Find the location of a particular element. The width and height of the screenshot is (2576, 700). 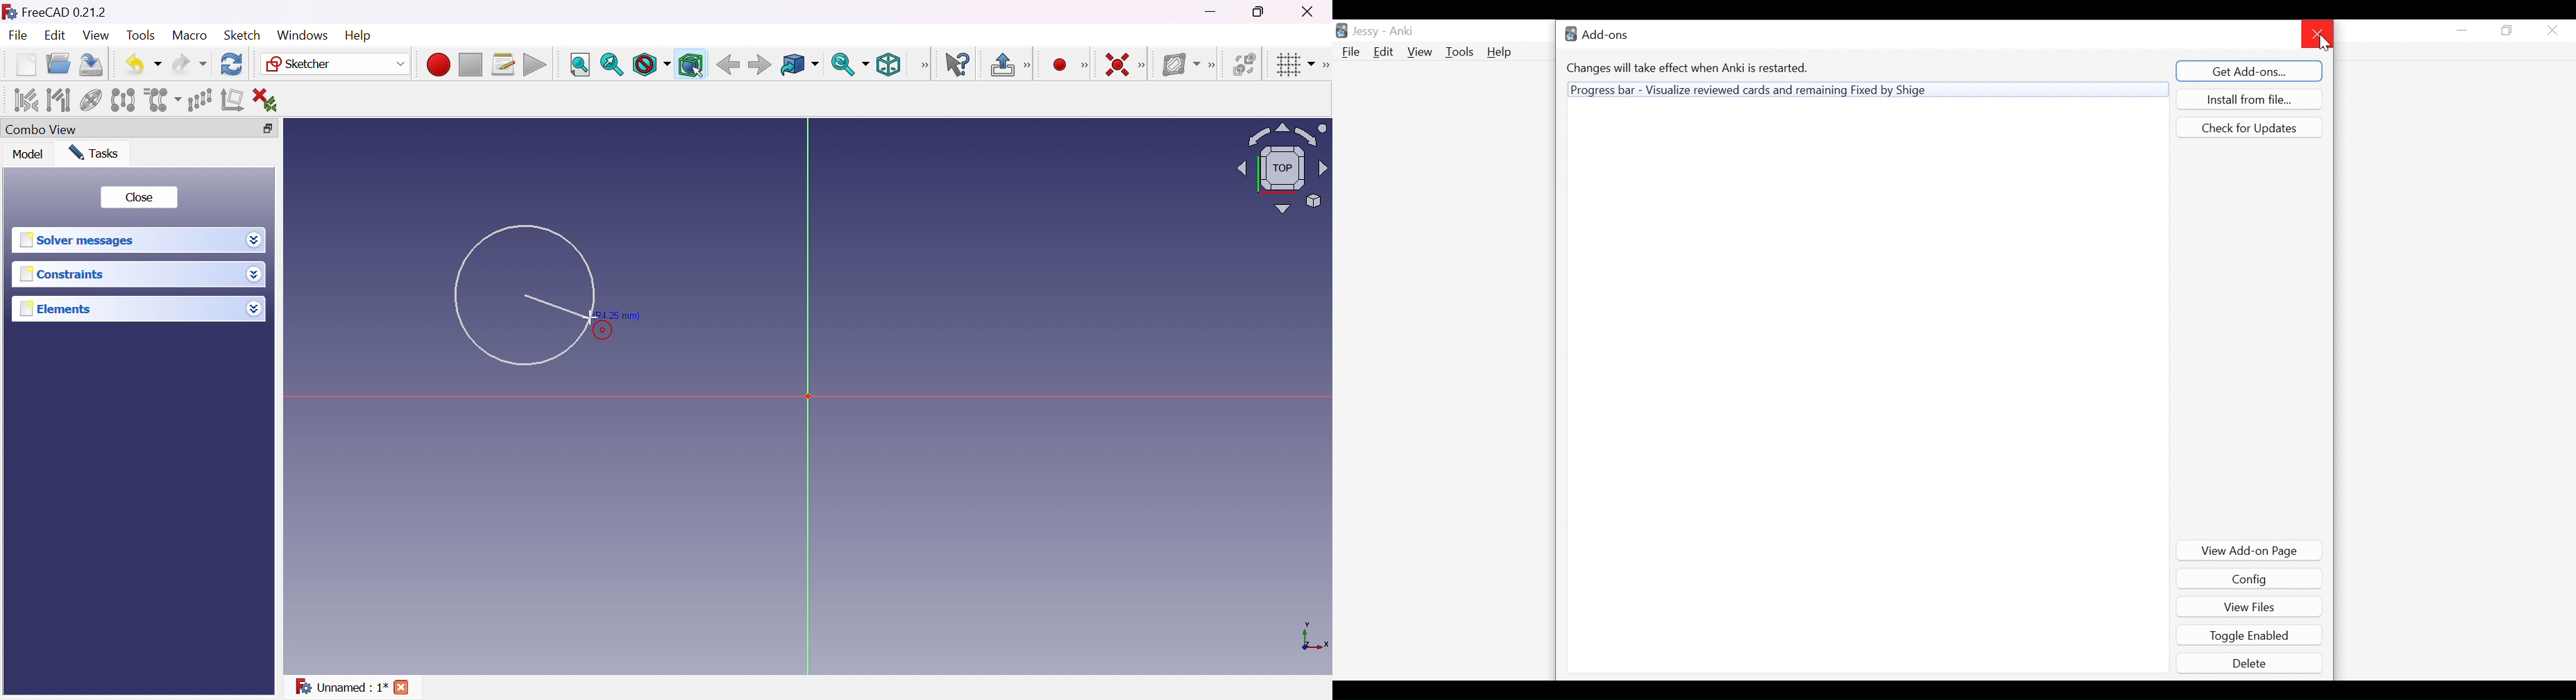

User Name is located at coordinates (1384, 30).